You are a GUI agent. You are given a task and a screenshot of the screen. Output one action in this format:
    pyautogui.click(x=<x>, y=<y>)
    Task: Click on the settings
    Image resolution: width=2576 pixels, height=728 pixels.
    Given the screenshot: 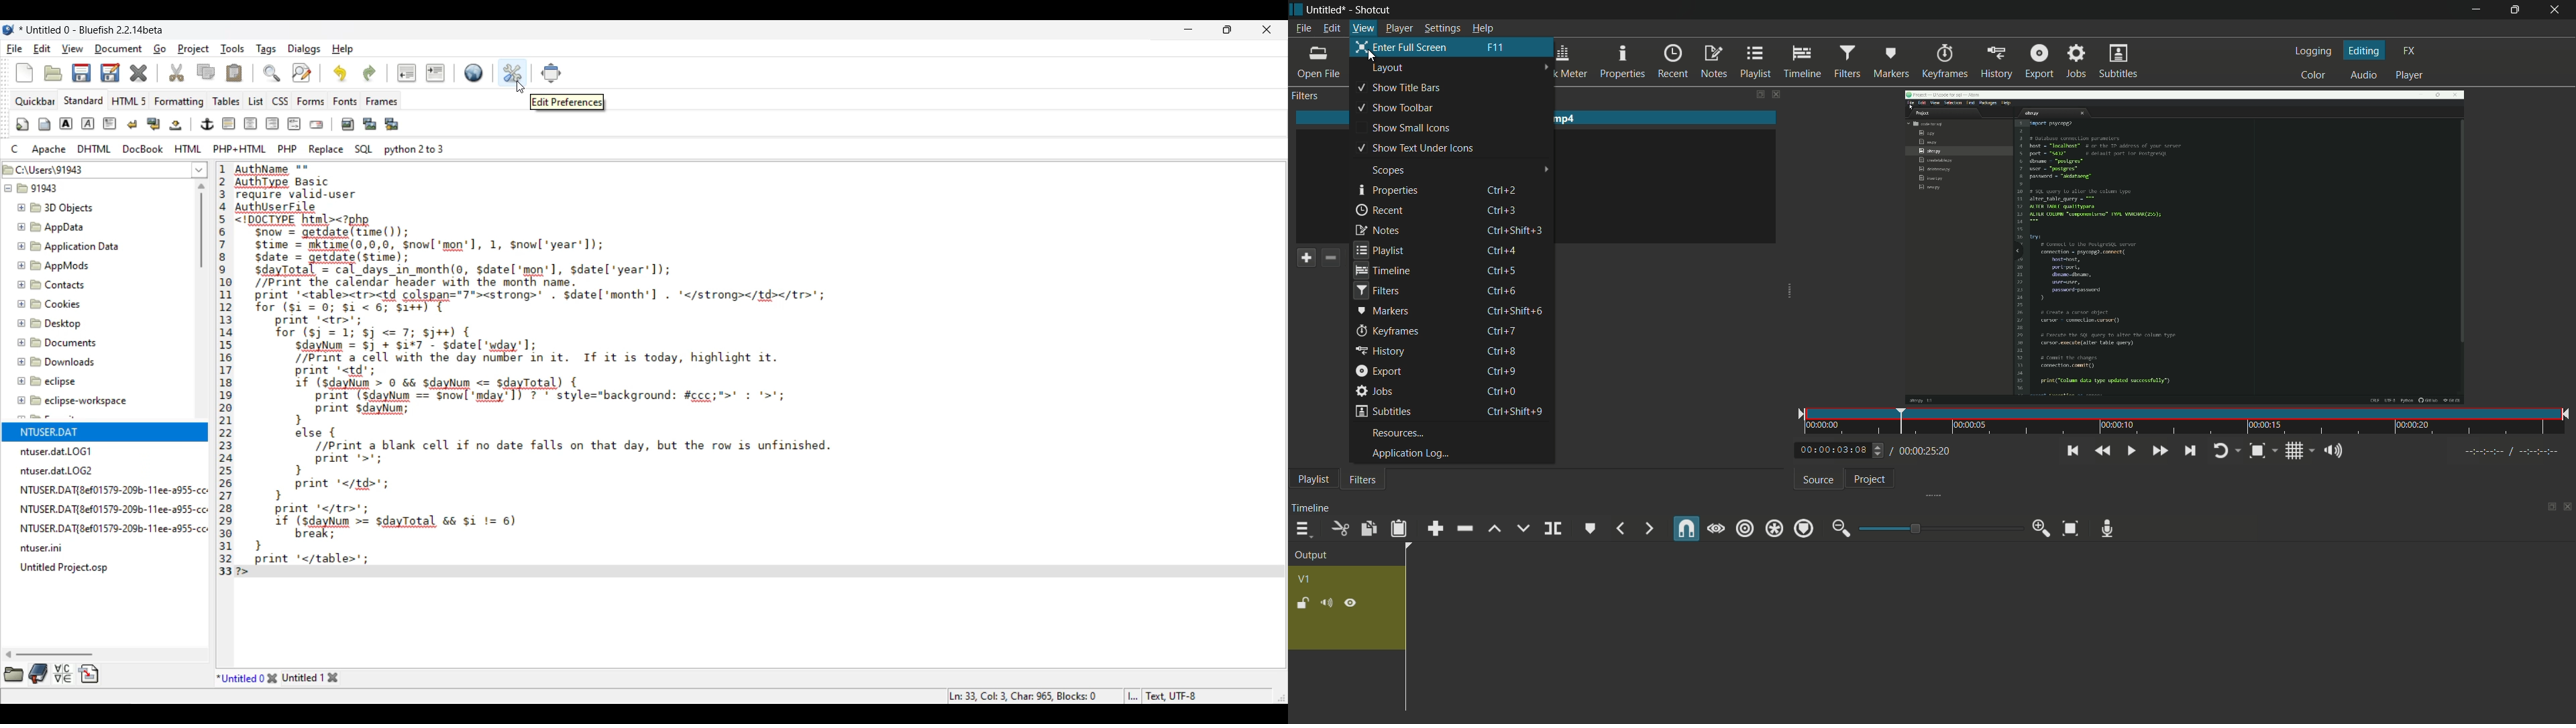 What is the action you would take?
    pyautogui.click(x=1444, y=28)
    